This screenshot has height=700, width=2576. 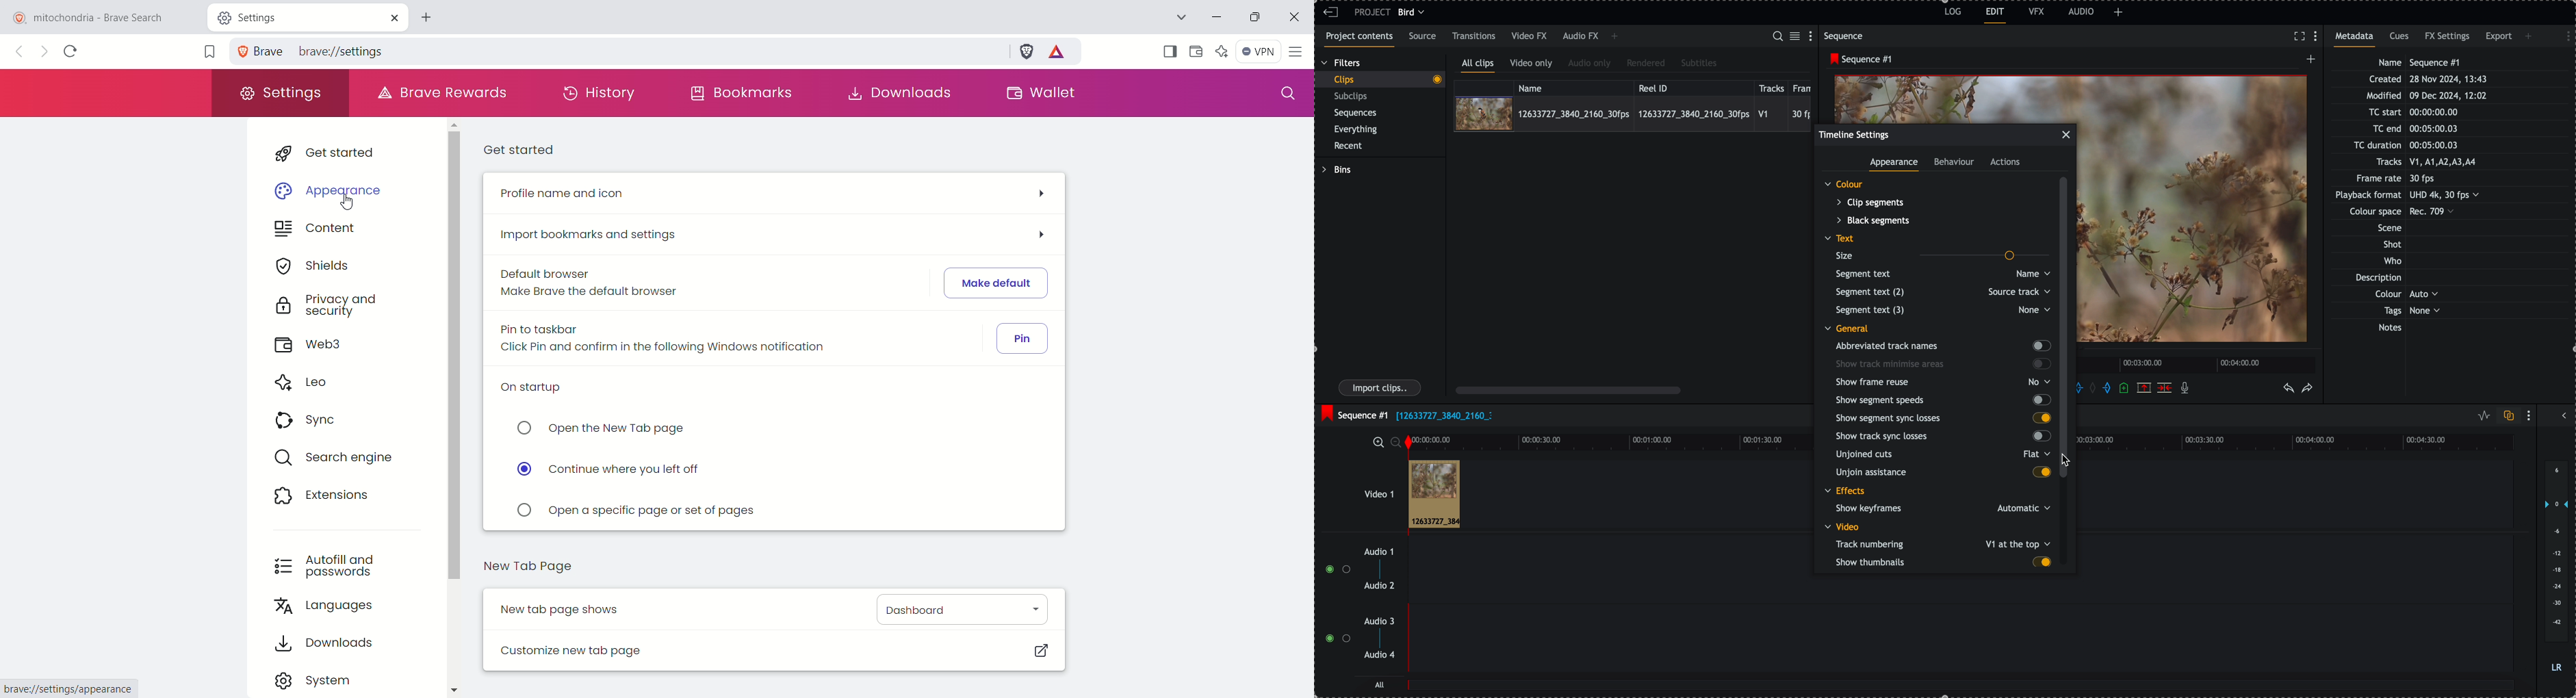 What do you see at coordinates (1842, 527) in the screenshot?
I see `video` at bounding box center [1842, 527].